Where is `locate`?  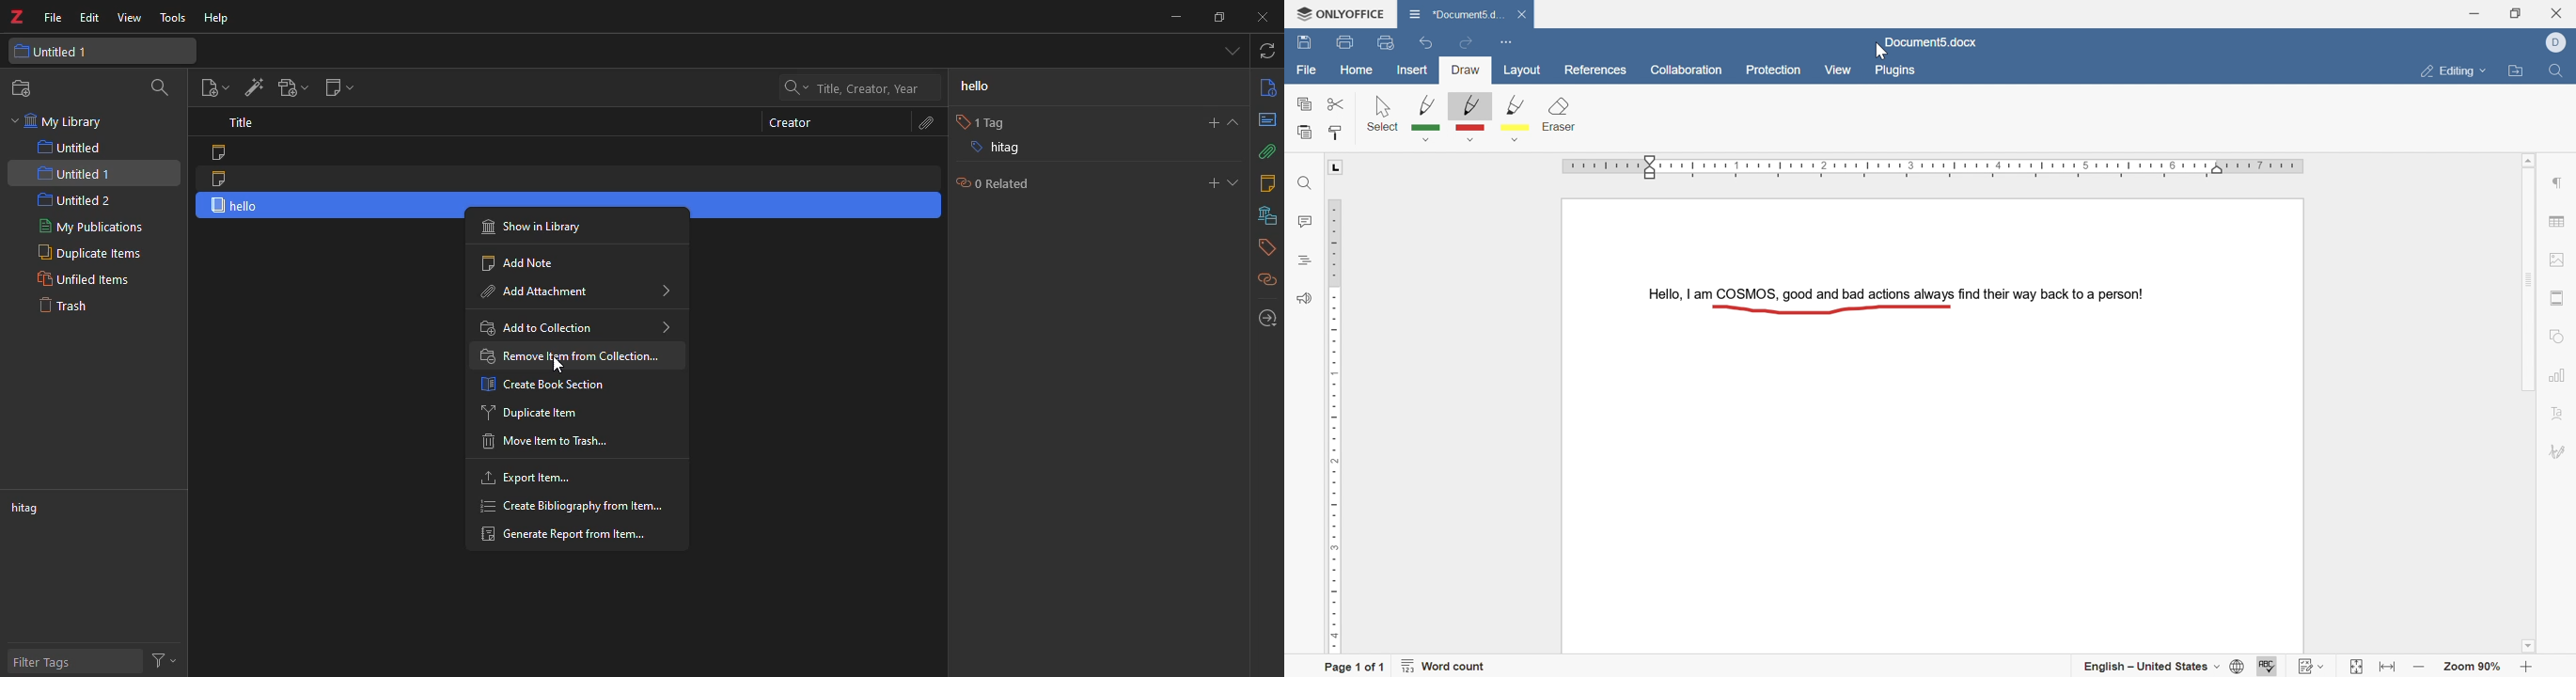 locate is located at coordinates (1263, 319).